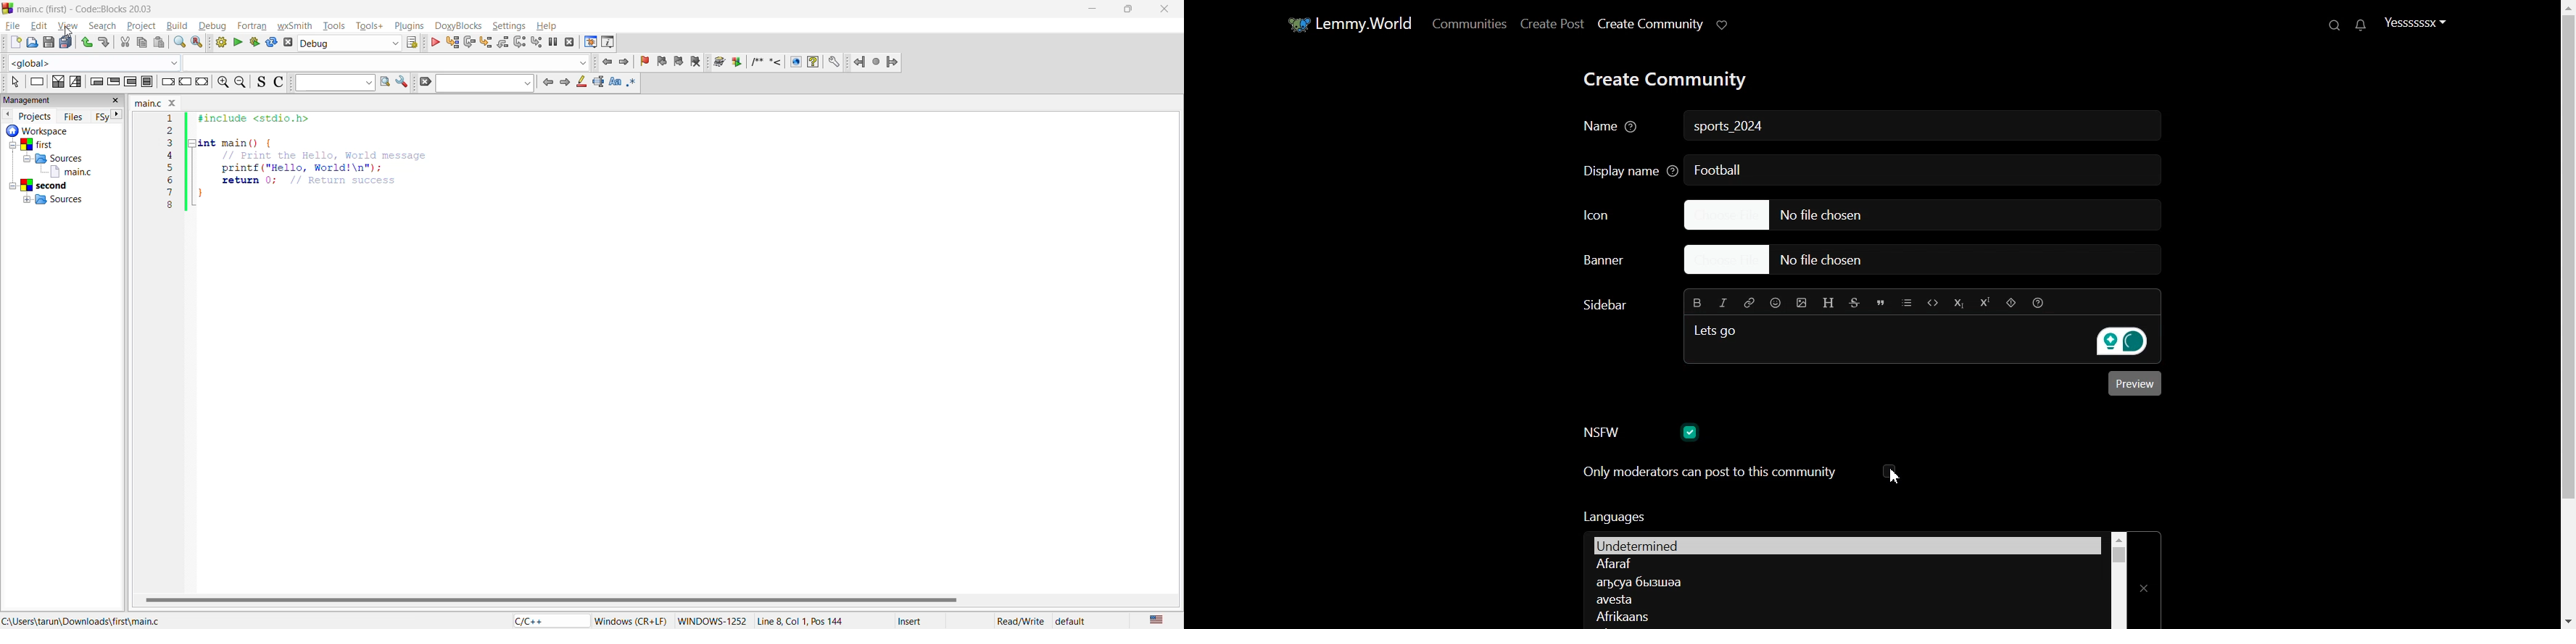 The height and width of the screenshot is (644, 2576). I want to click on empty condition loop, so click(96, 83).